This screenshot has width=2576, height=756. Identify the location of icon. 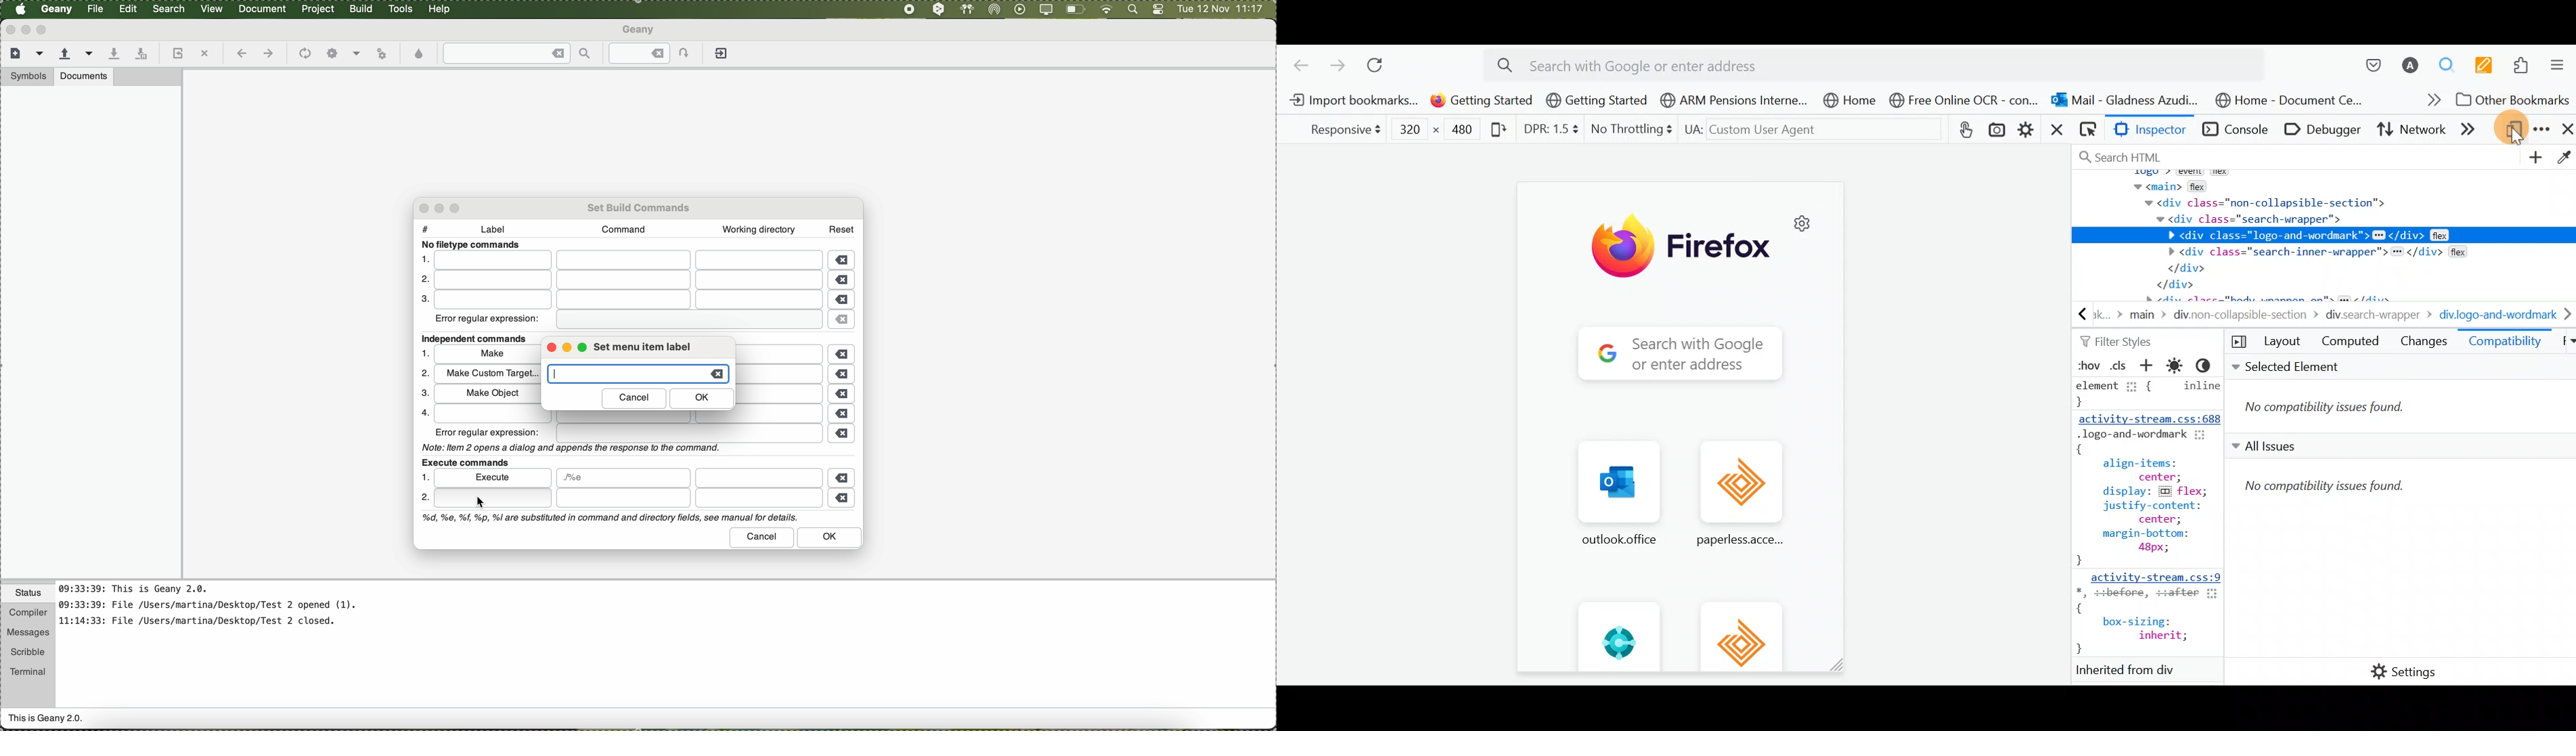
(332, 54).